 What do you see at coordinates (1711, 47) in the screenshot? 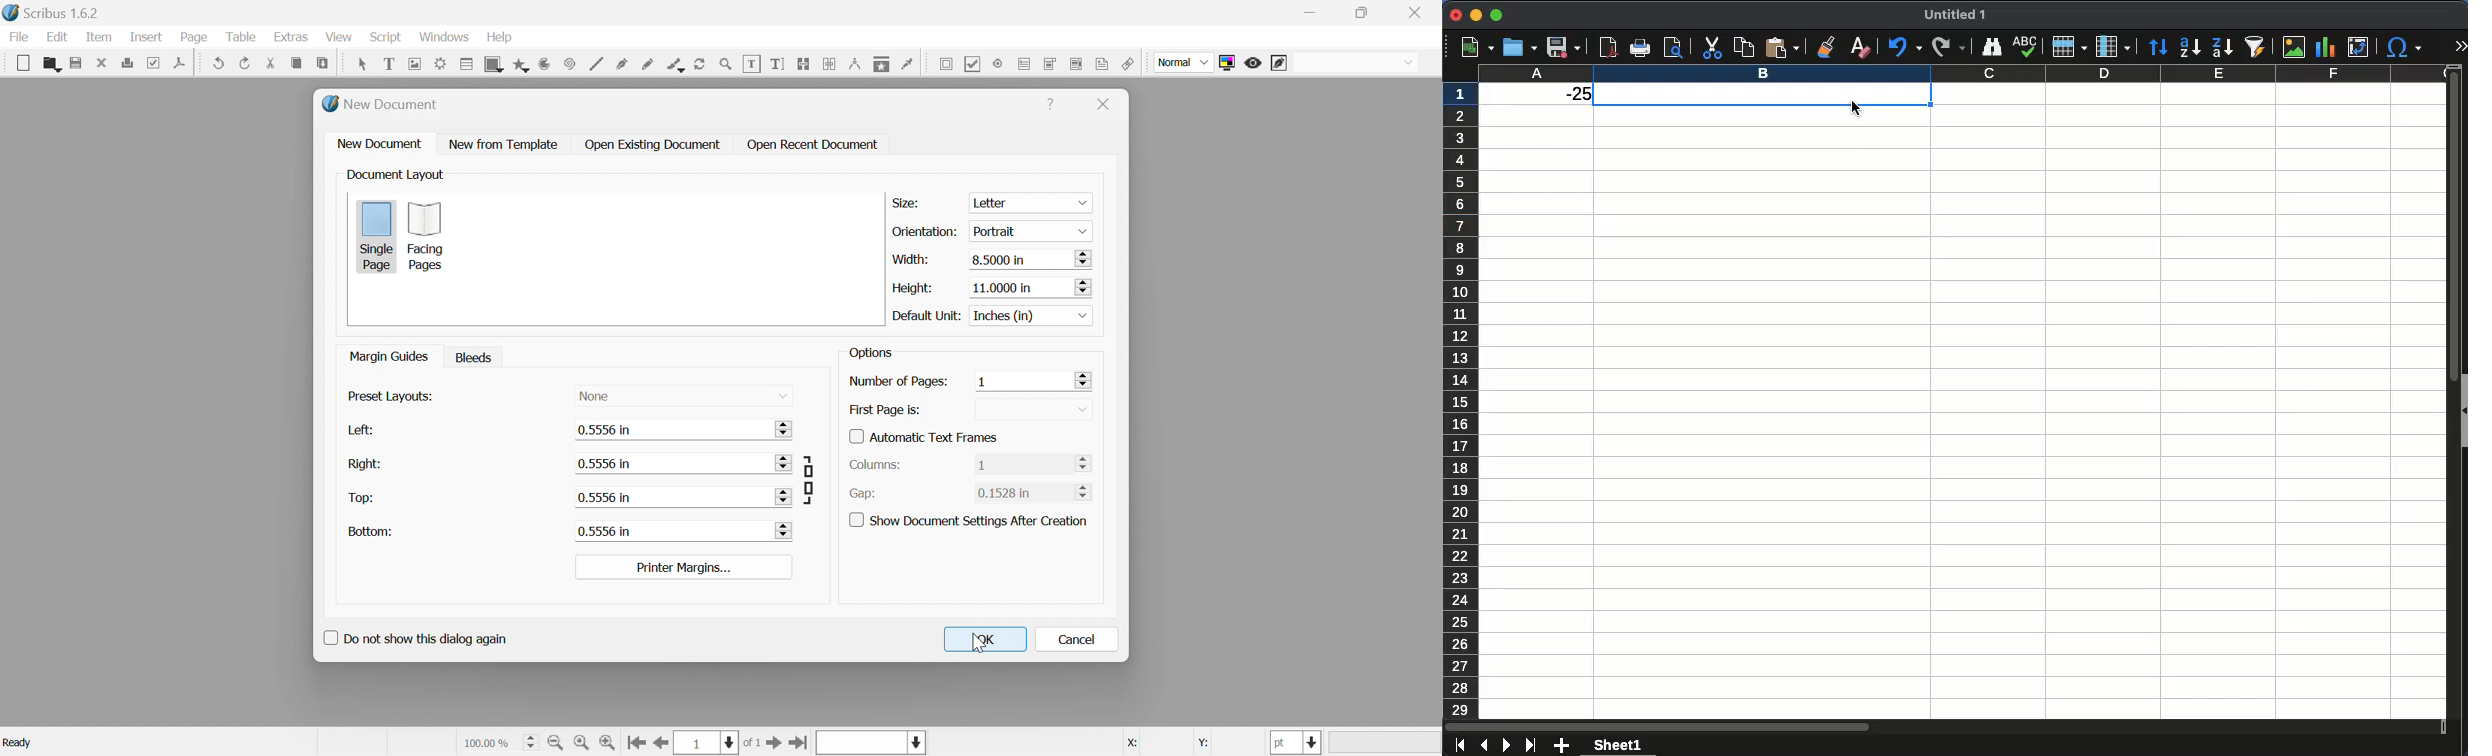
I see `cut` at bounding box center [1711, 47].